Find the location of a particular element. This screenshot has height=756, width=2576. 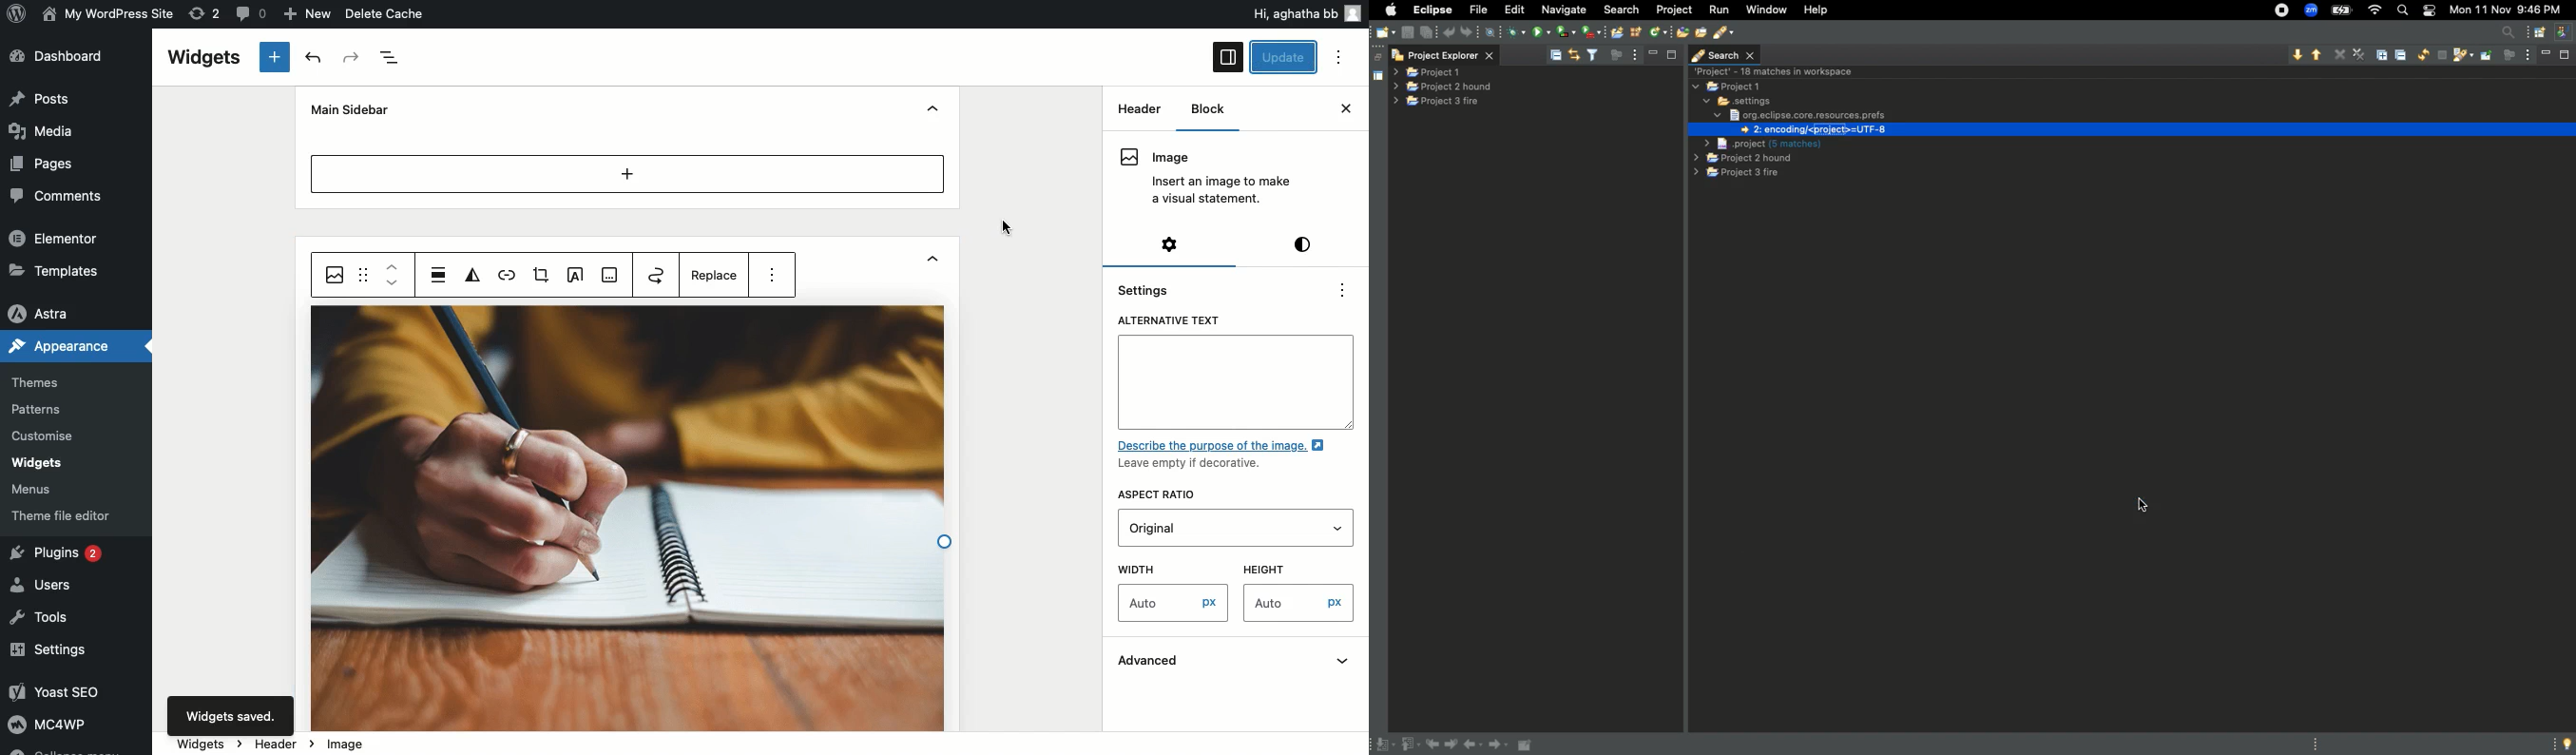

Revision is located at coordinates (205, 12).